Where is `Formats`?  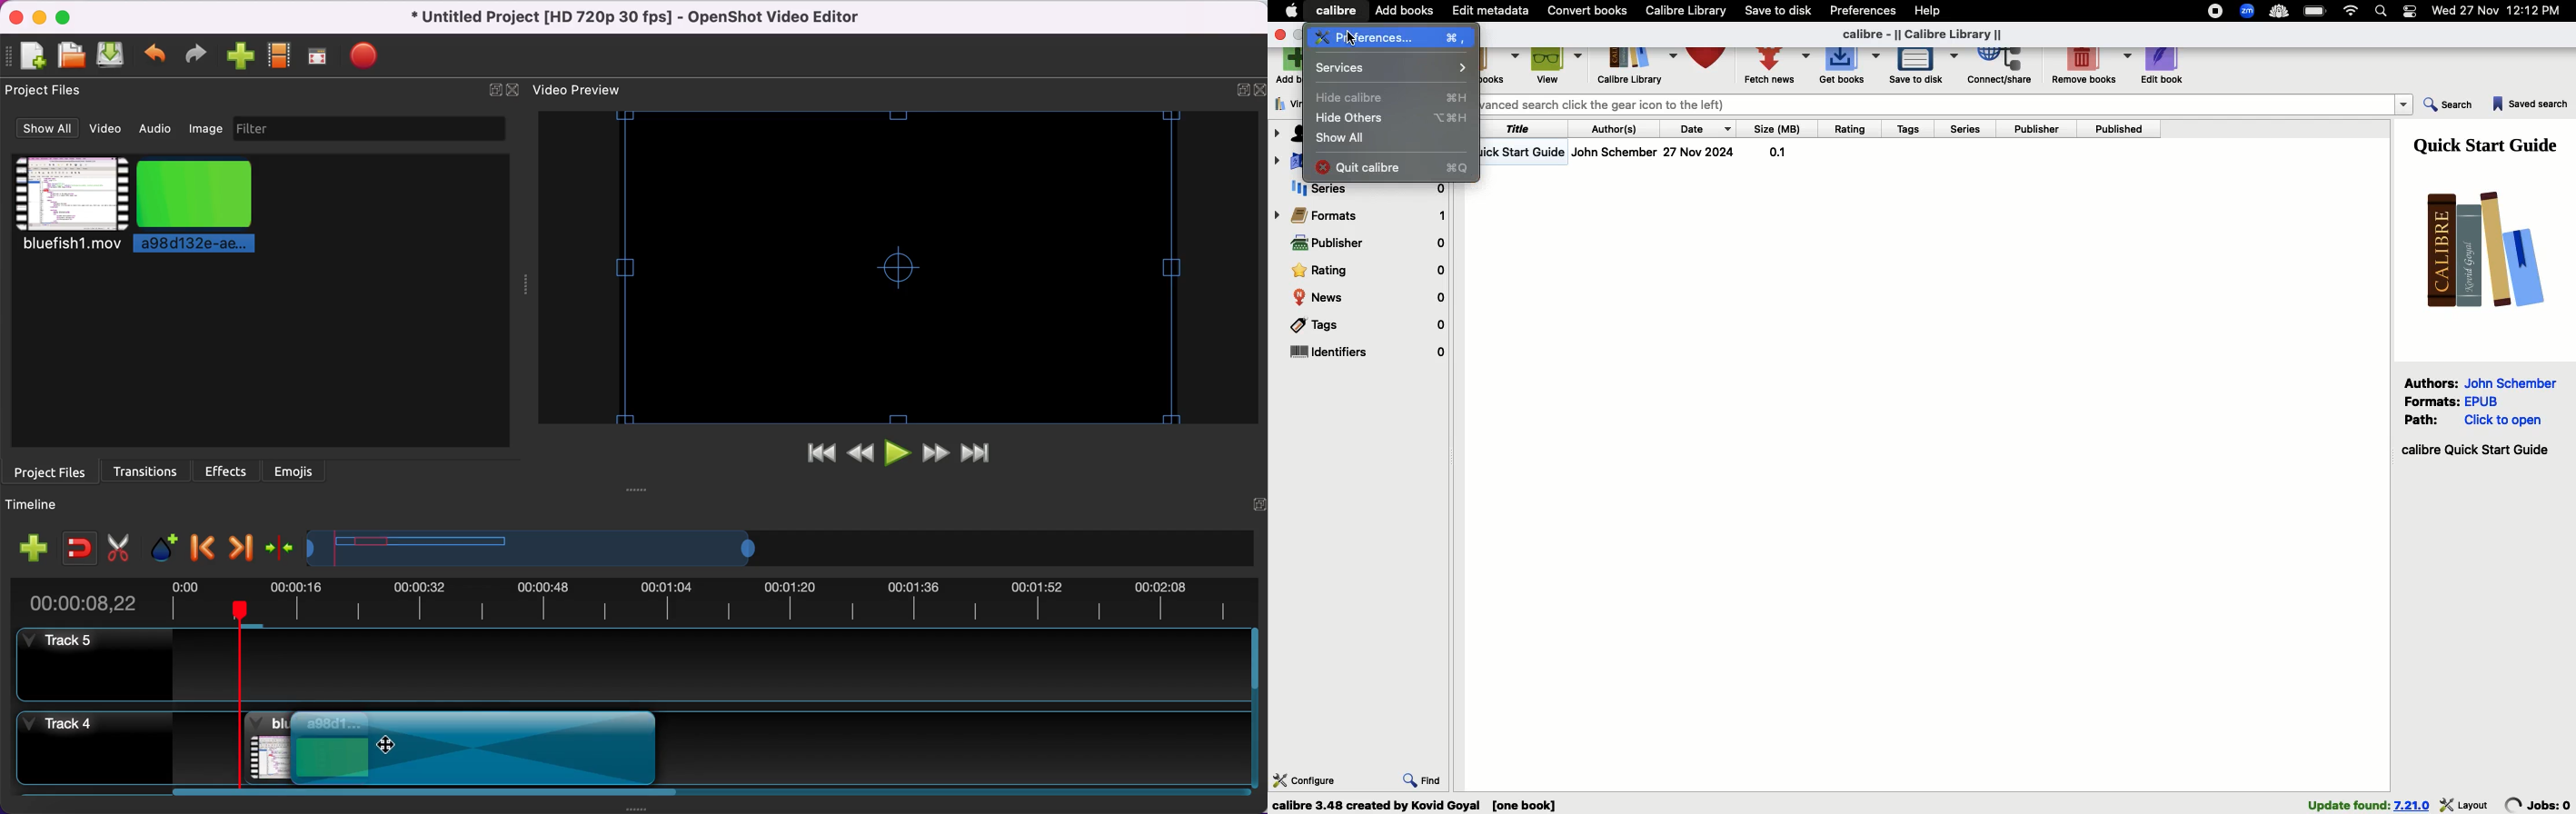 Formats is located at coordinates (2432, 400).